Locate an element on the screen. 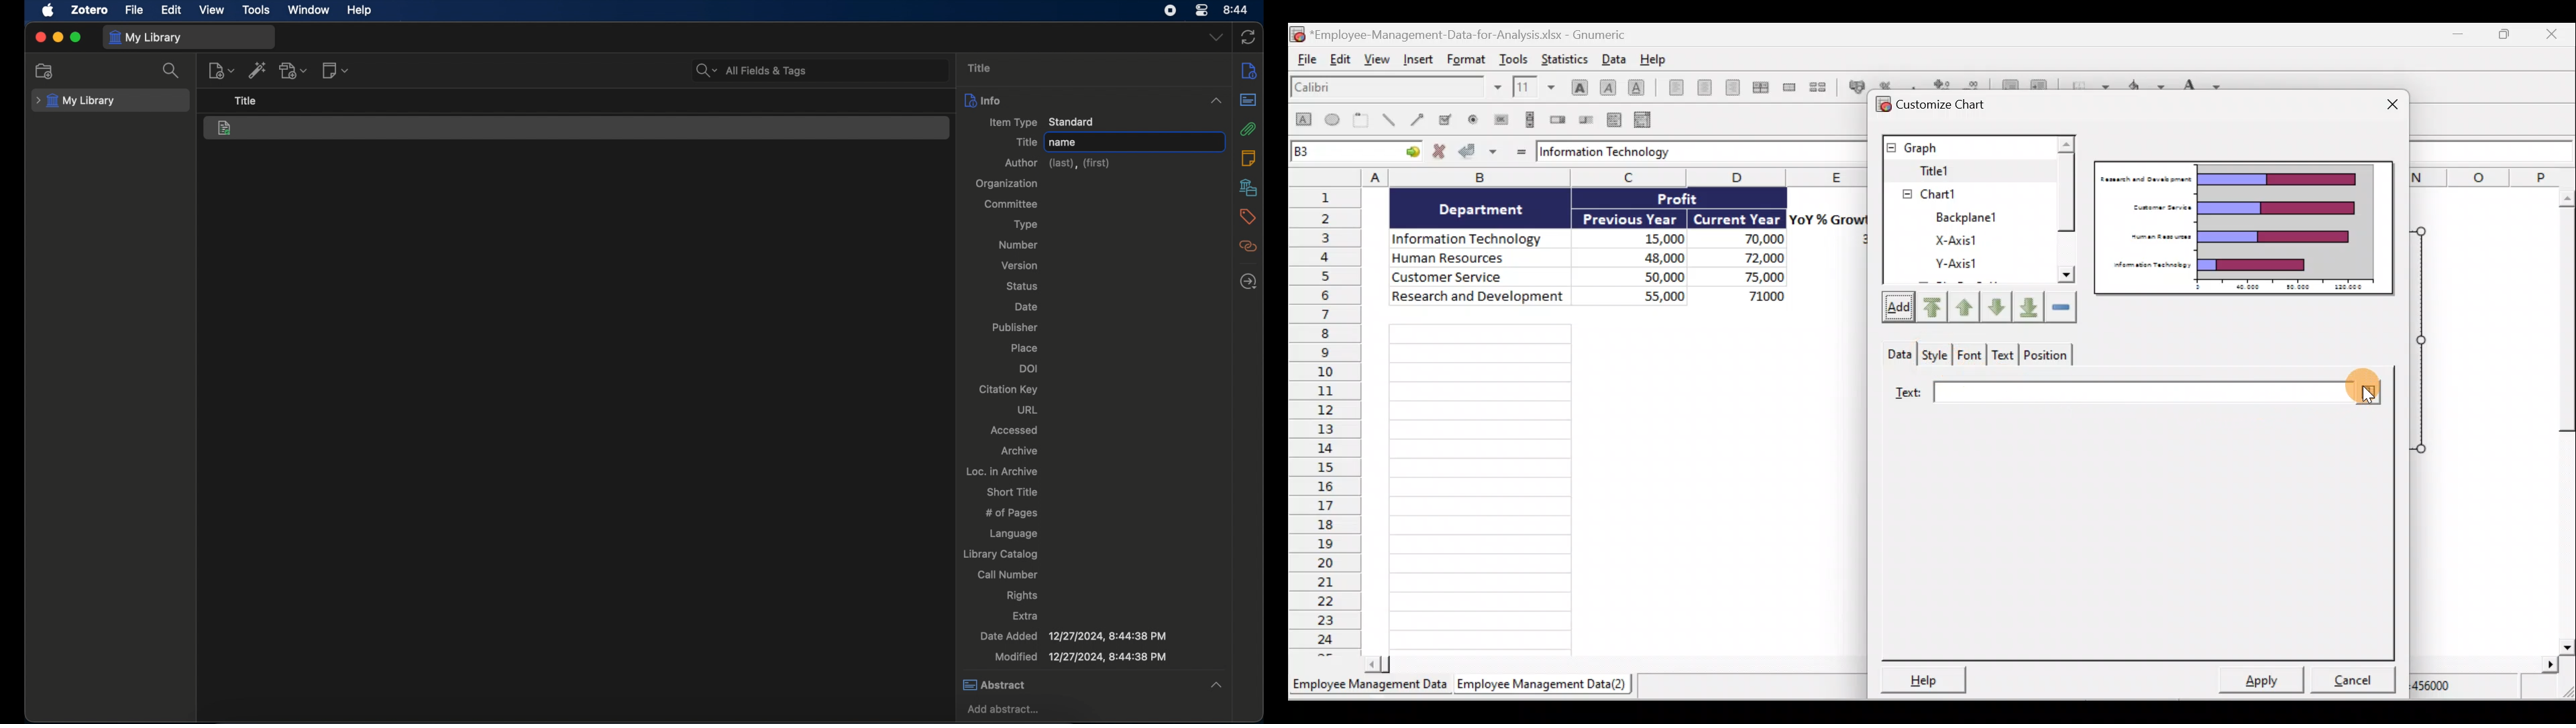  search is located at coordinates (172, 71).